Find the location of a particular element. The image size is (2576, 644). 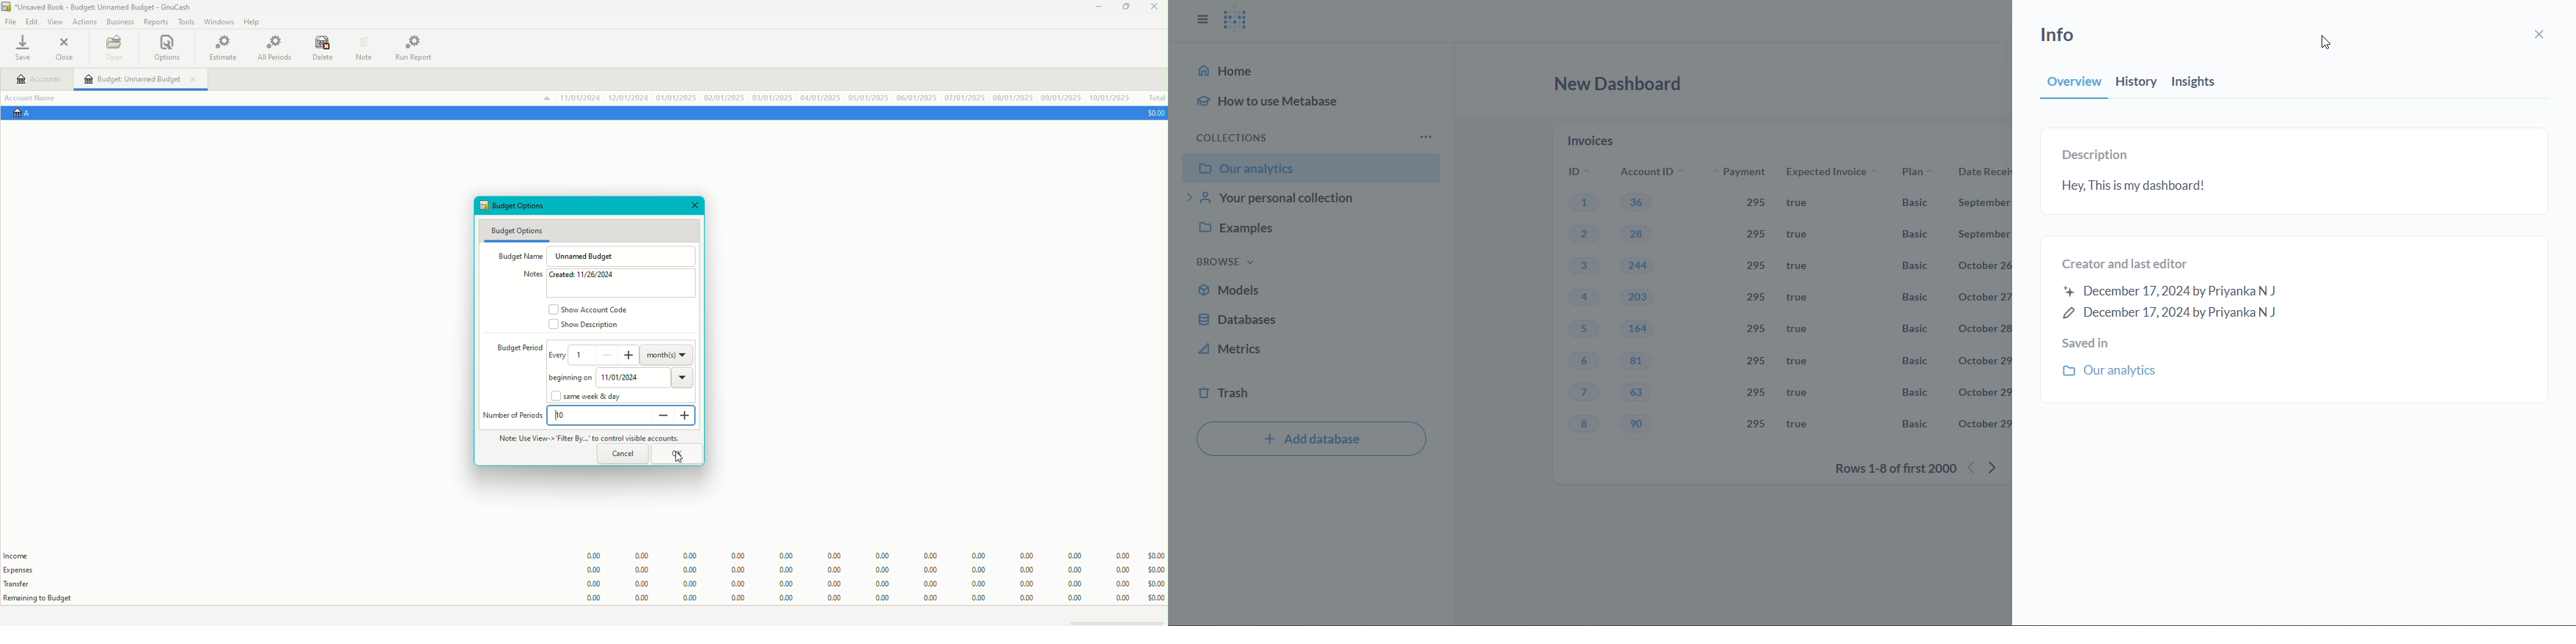

true is located at coordinates (1805, 235).